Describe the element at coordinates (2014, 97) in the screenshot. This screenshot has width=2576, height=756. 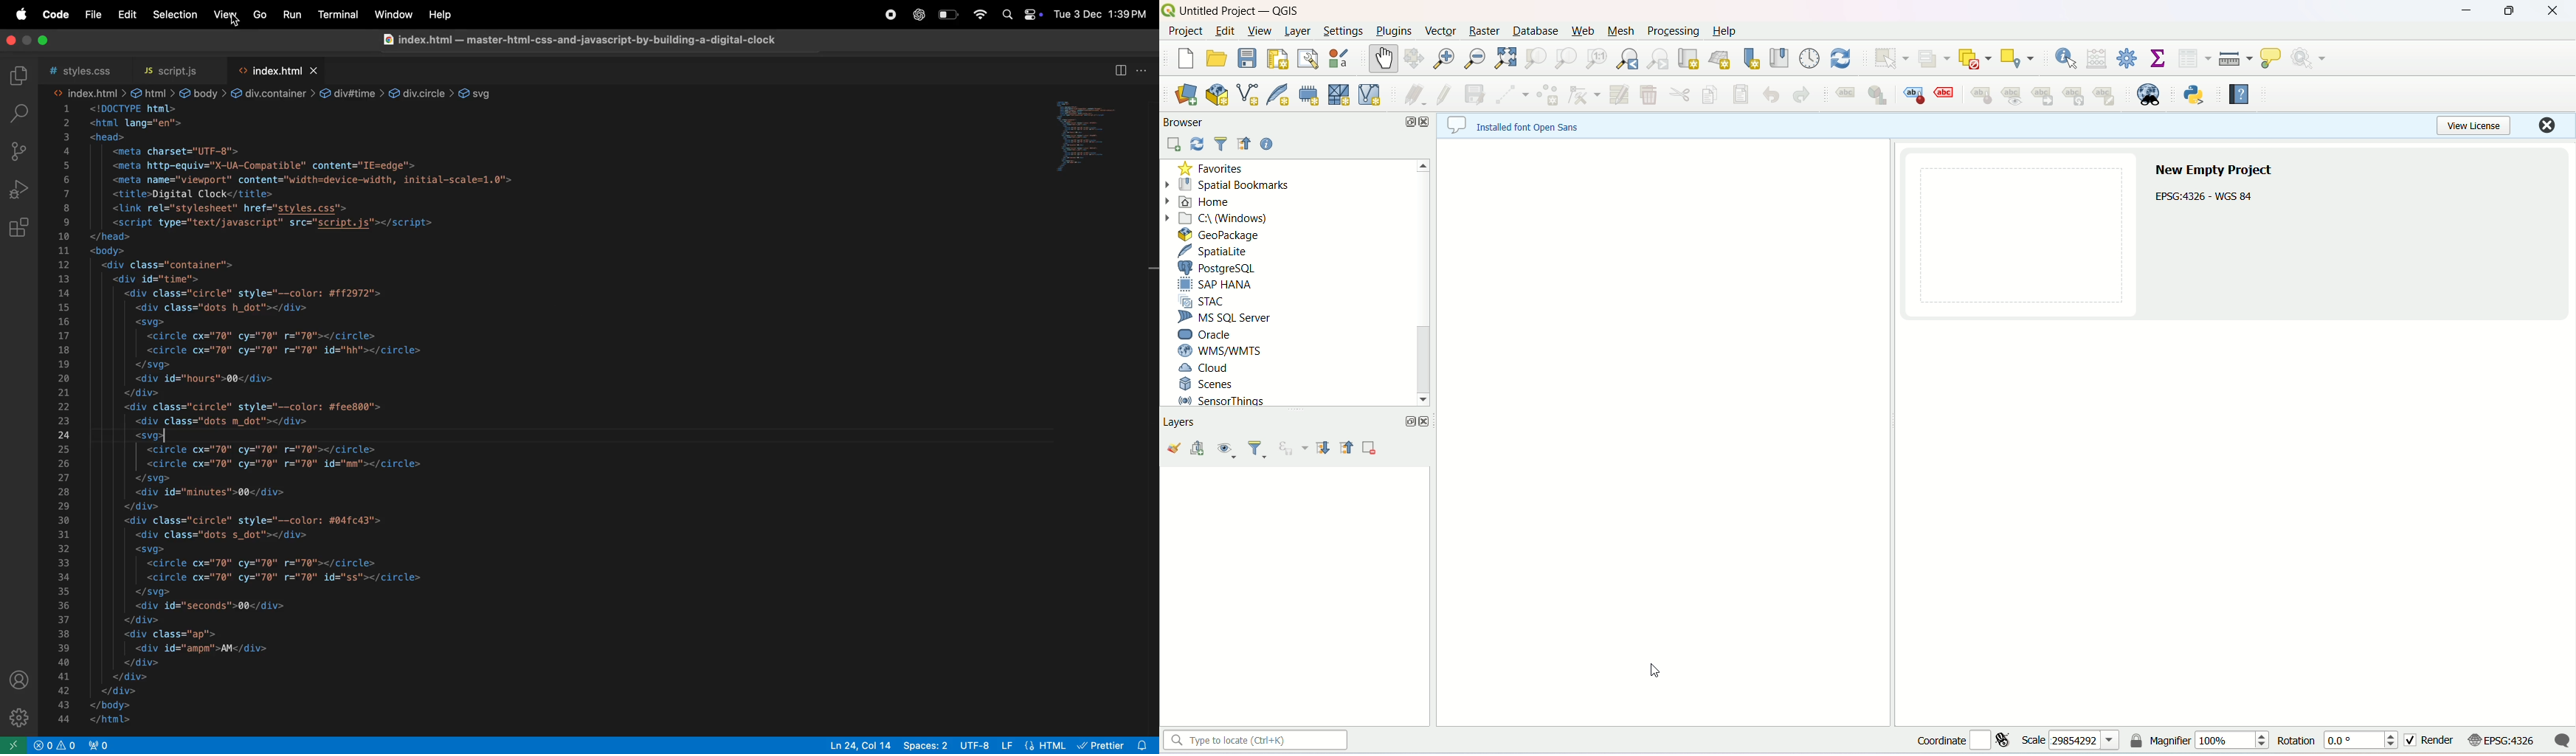
I see `show/hide labels and diagram` at that location.